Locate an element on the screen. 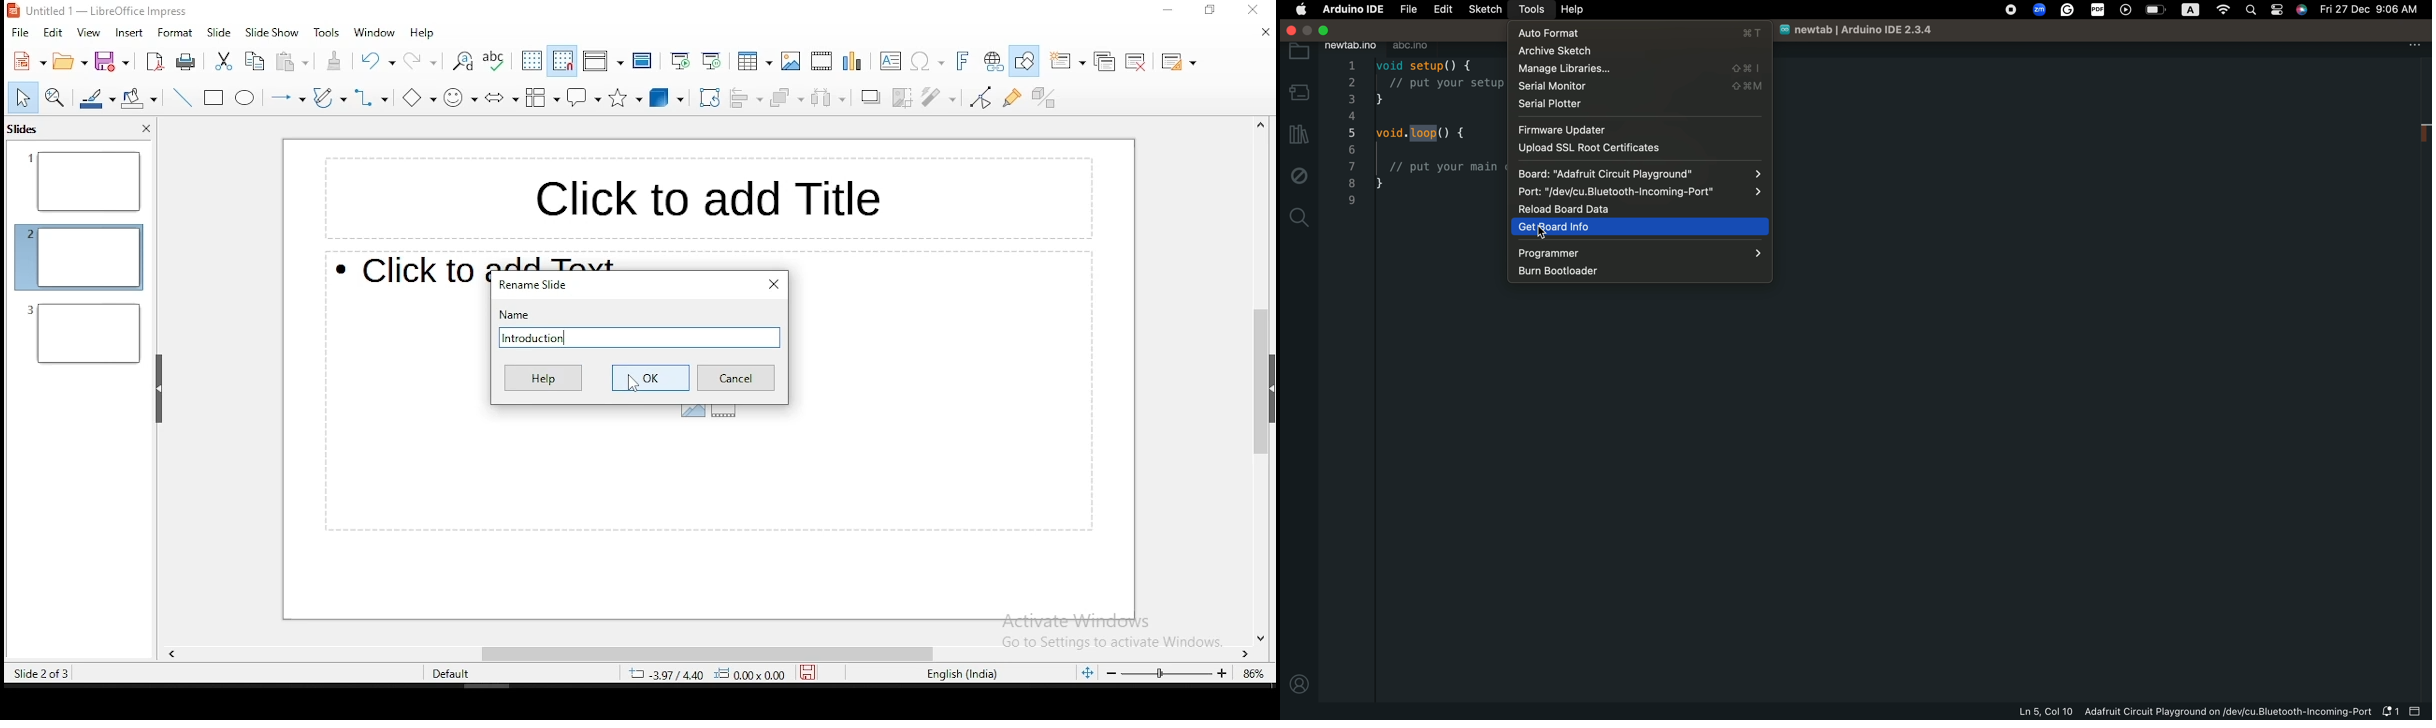  close slide bar is located at coordinates (2416, 711).